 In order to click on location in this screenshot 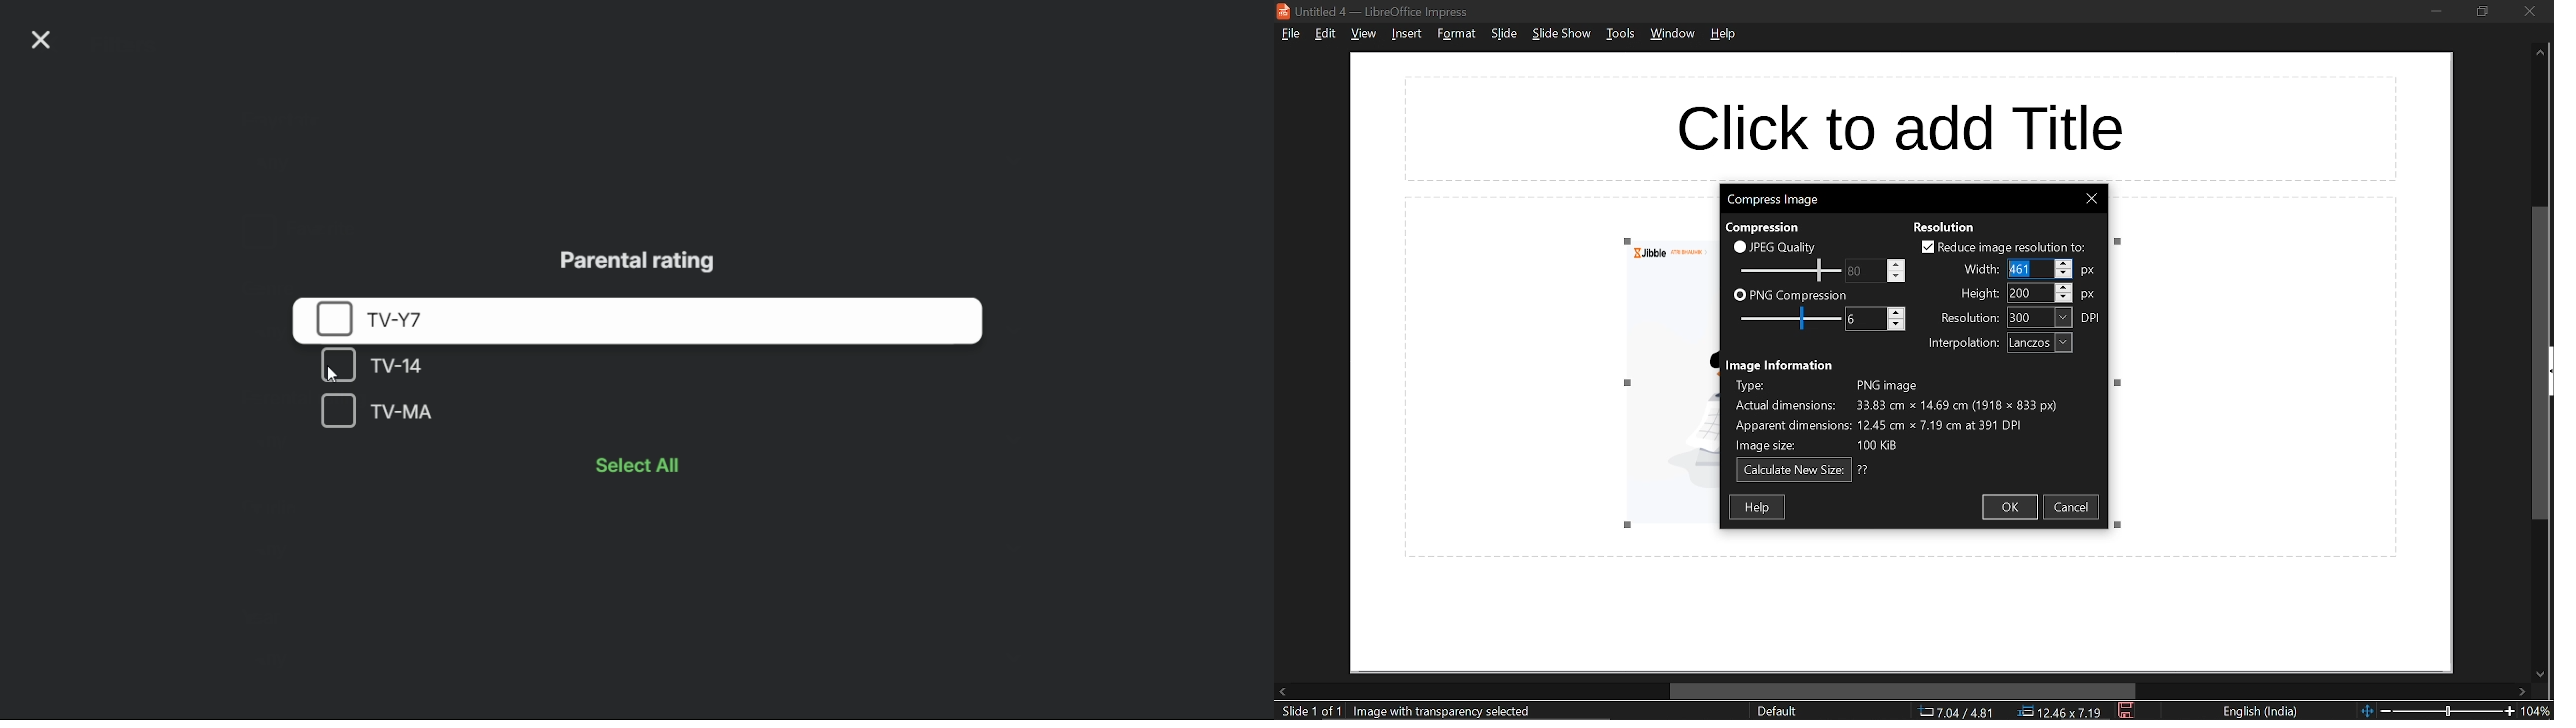, I will do `click(2063, 712)`.